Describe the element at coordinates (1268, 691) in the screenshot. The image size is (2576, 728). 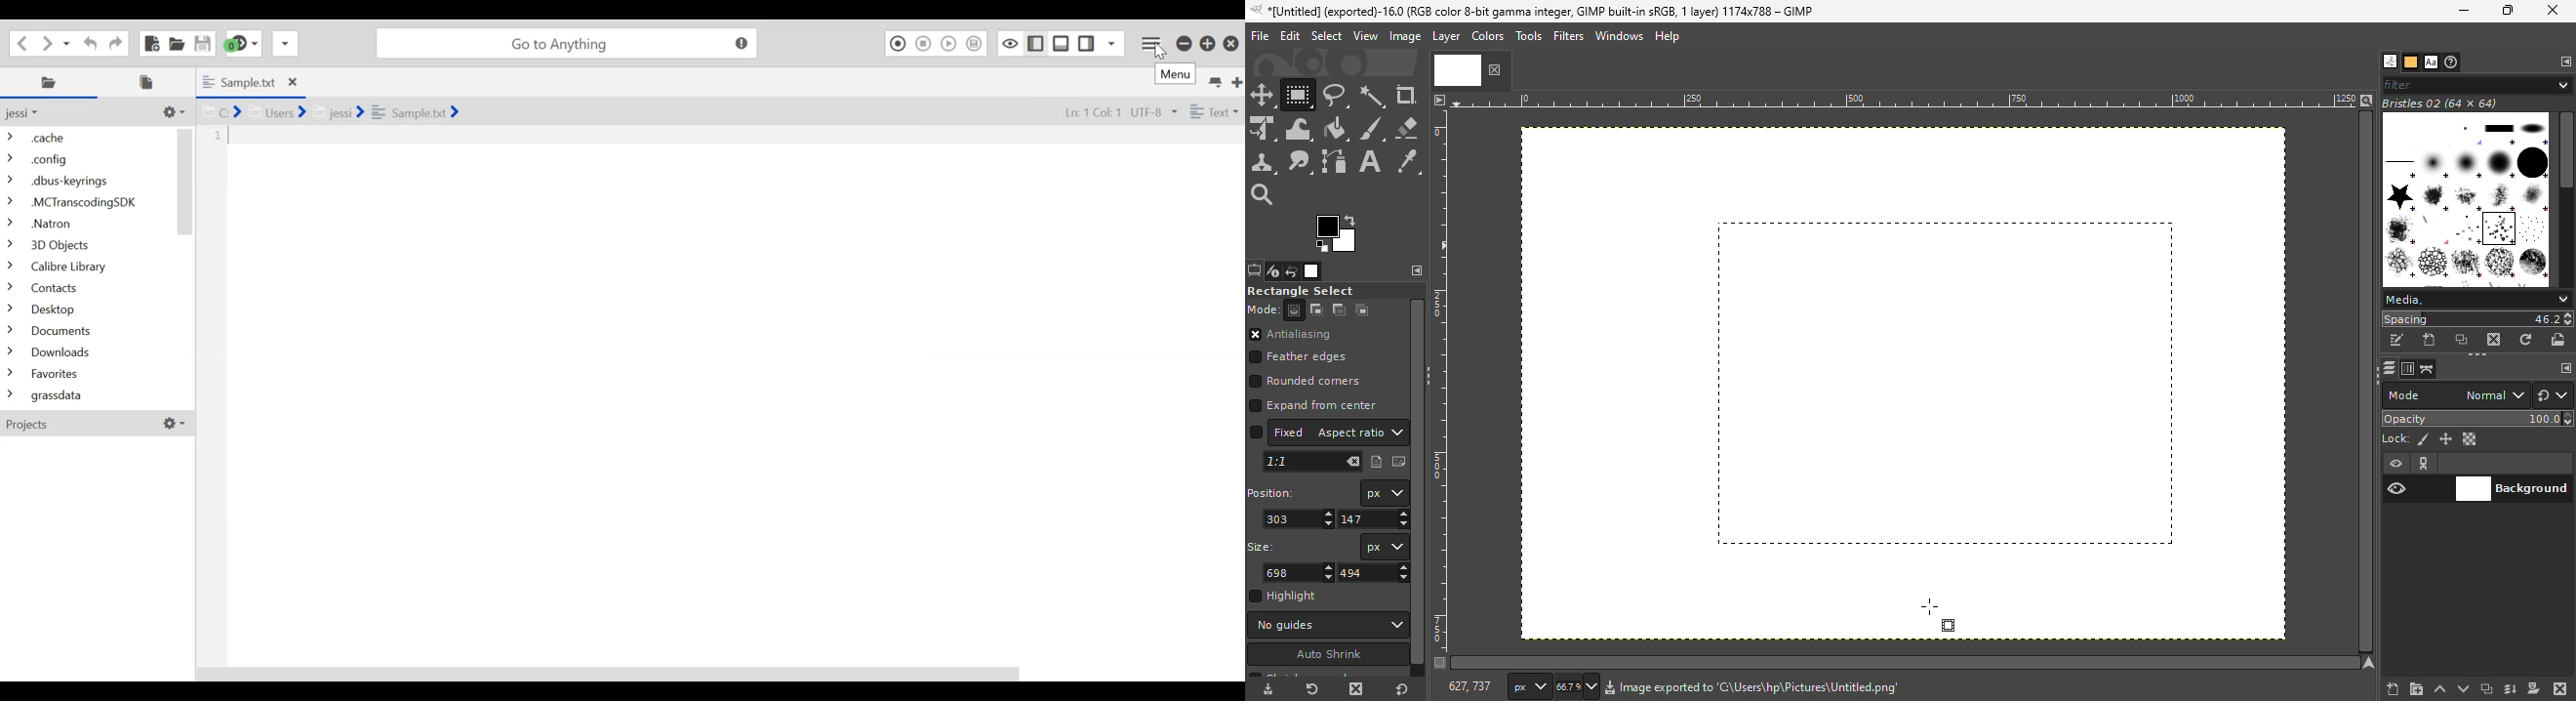
I see `Save the tool preset` at that location.